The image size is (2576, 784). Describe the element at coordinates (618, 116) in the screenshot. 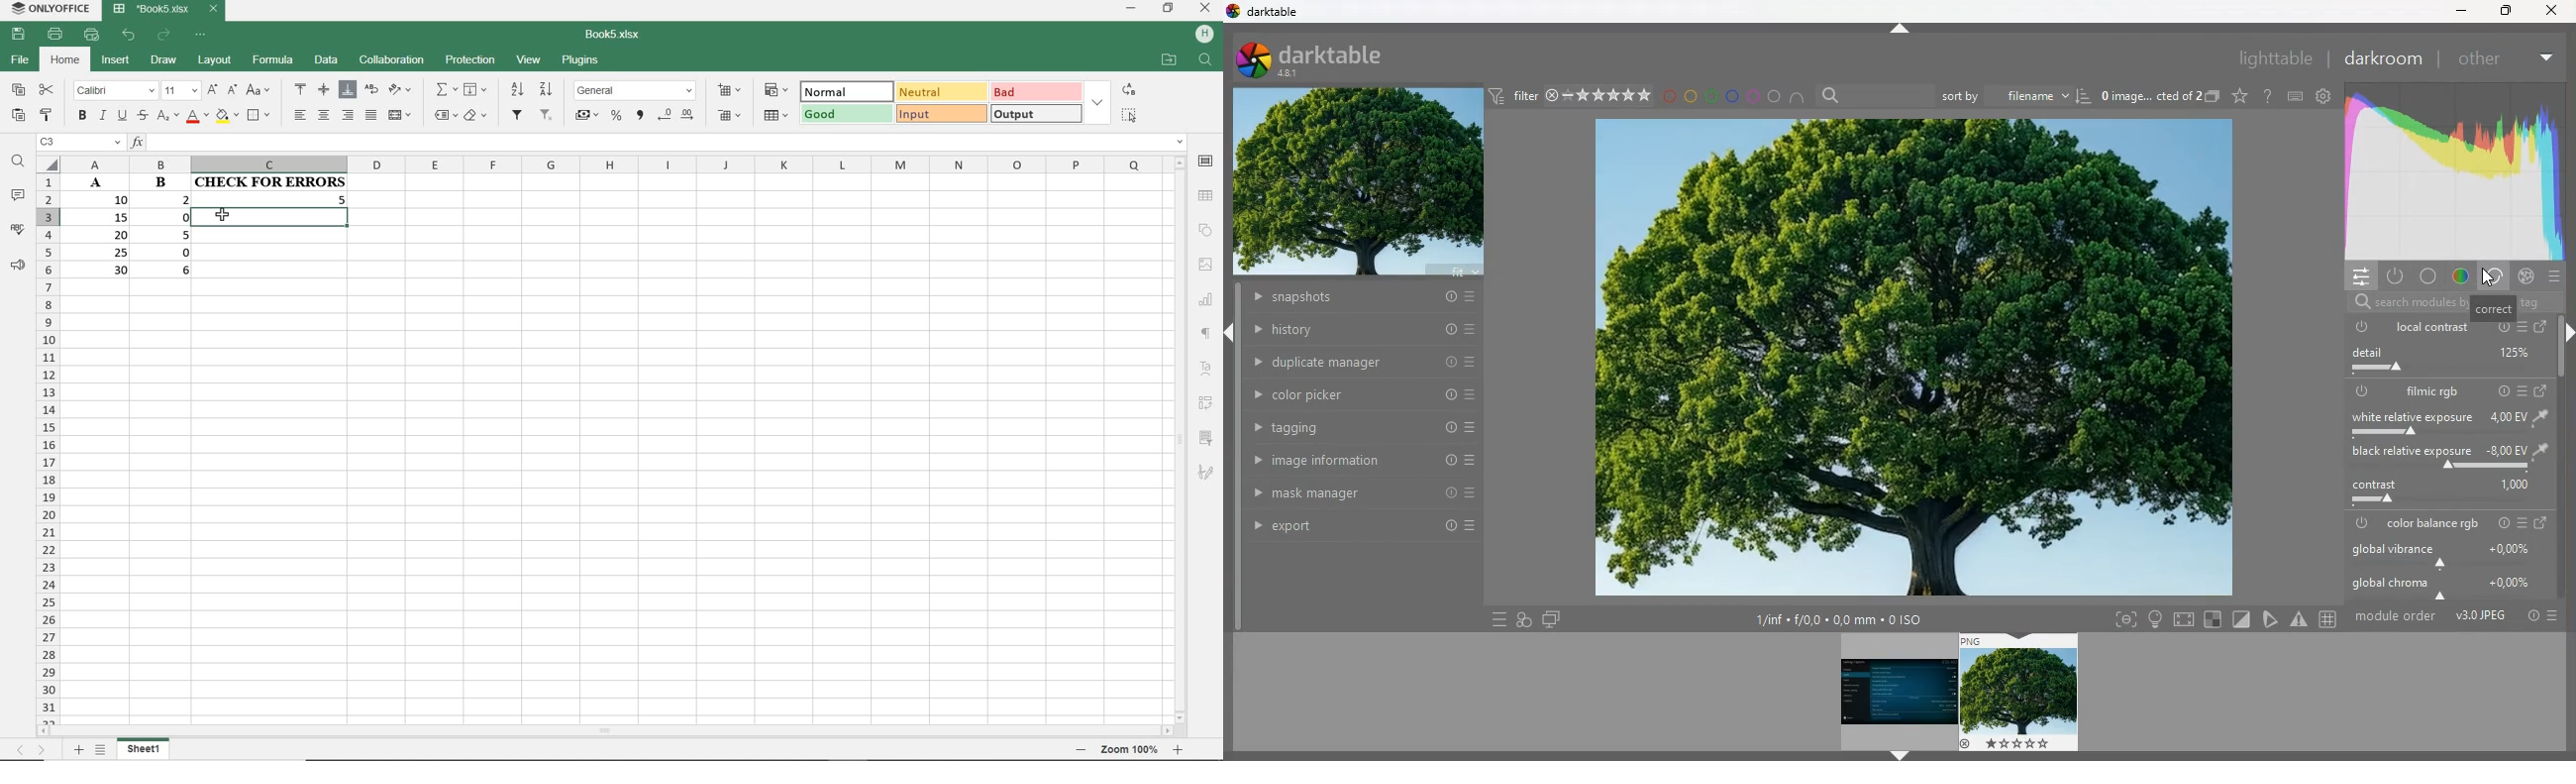

I see `PERCENT STYLE` at that location.